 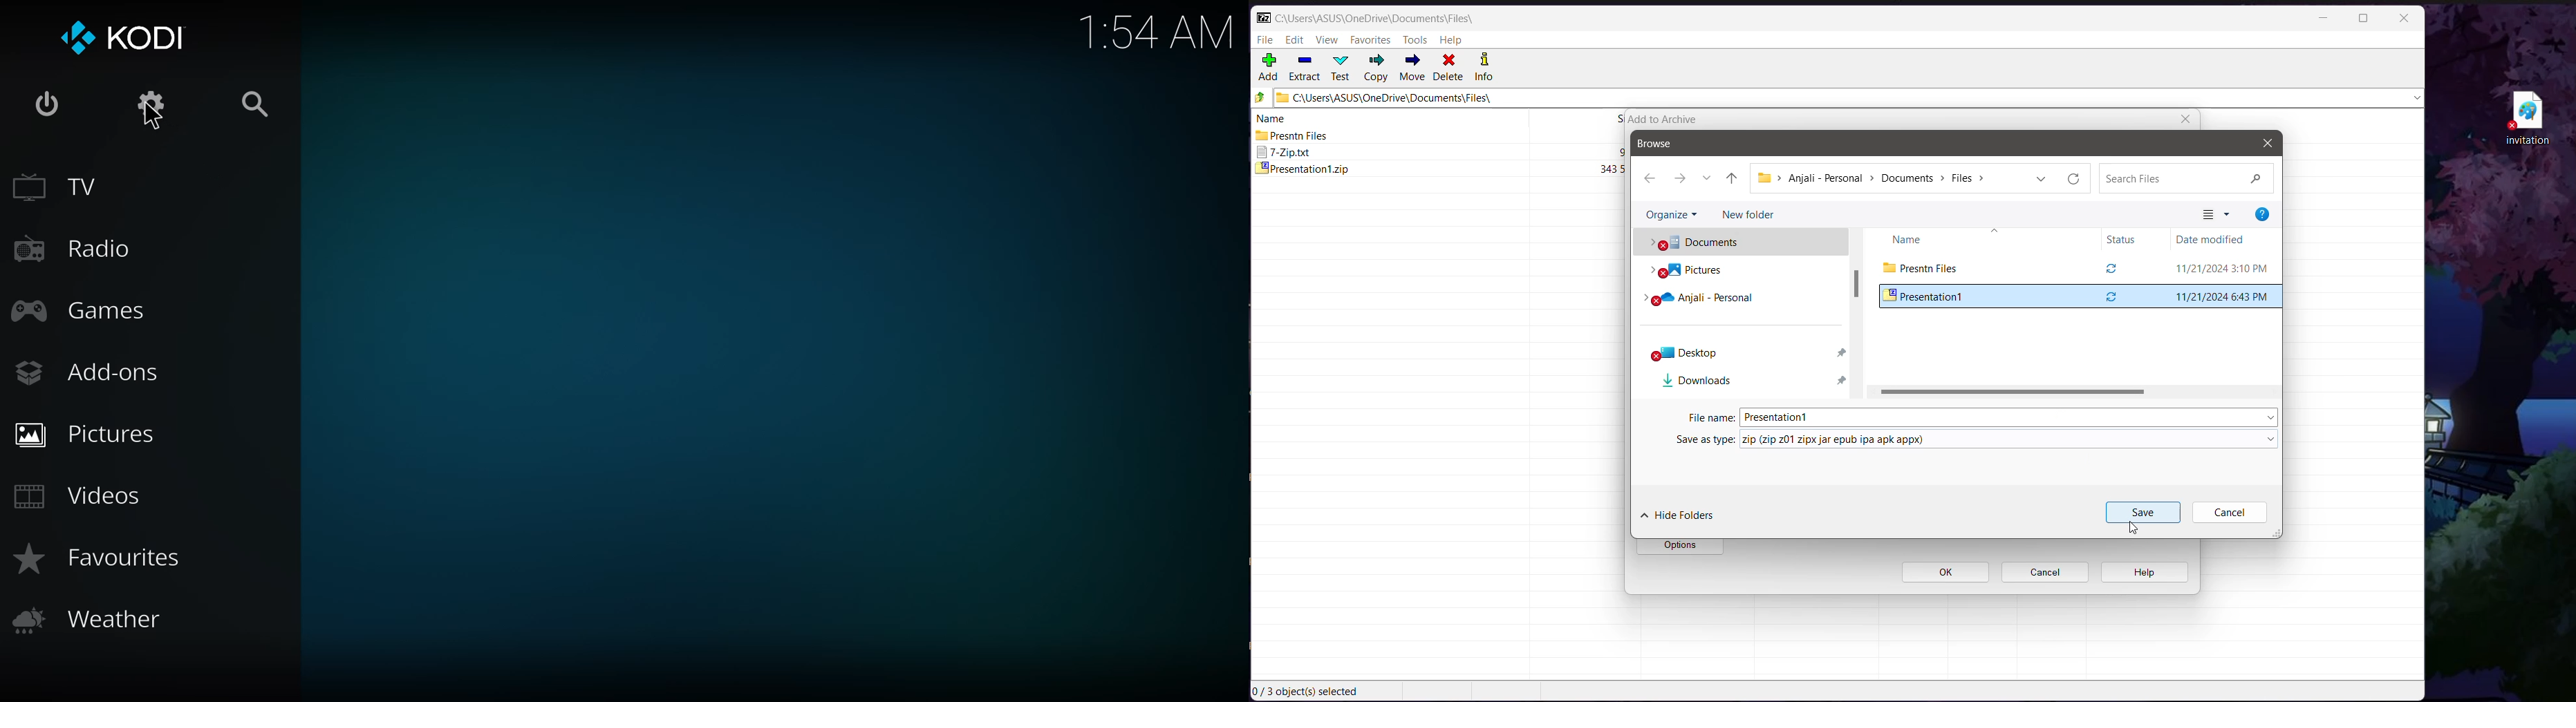 I want to click on cursor, so click(x=152, y=120).